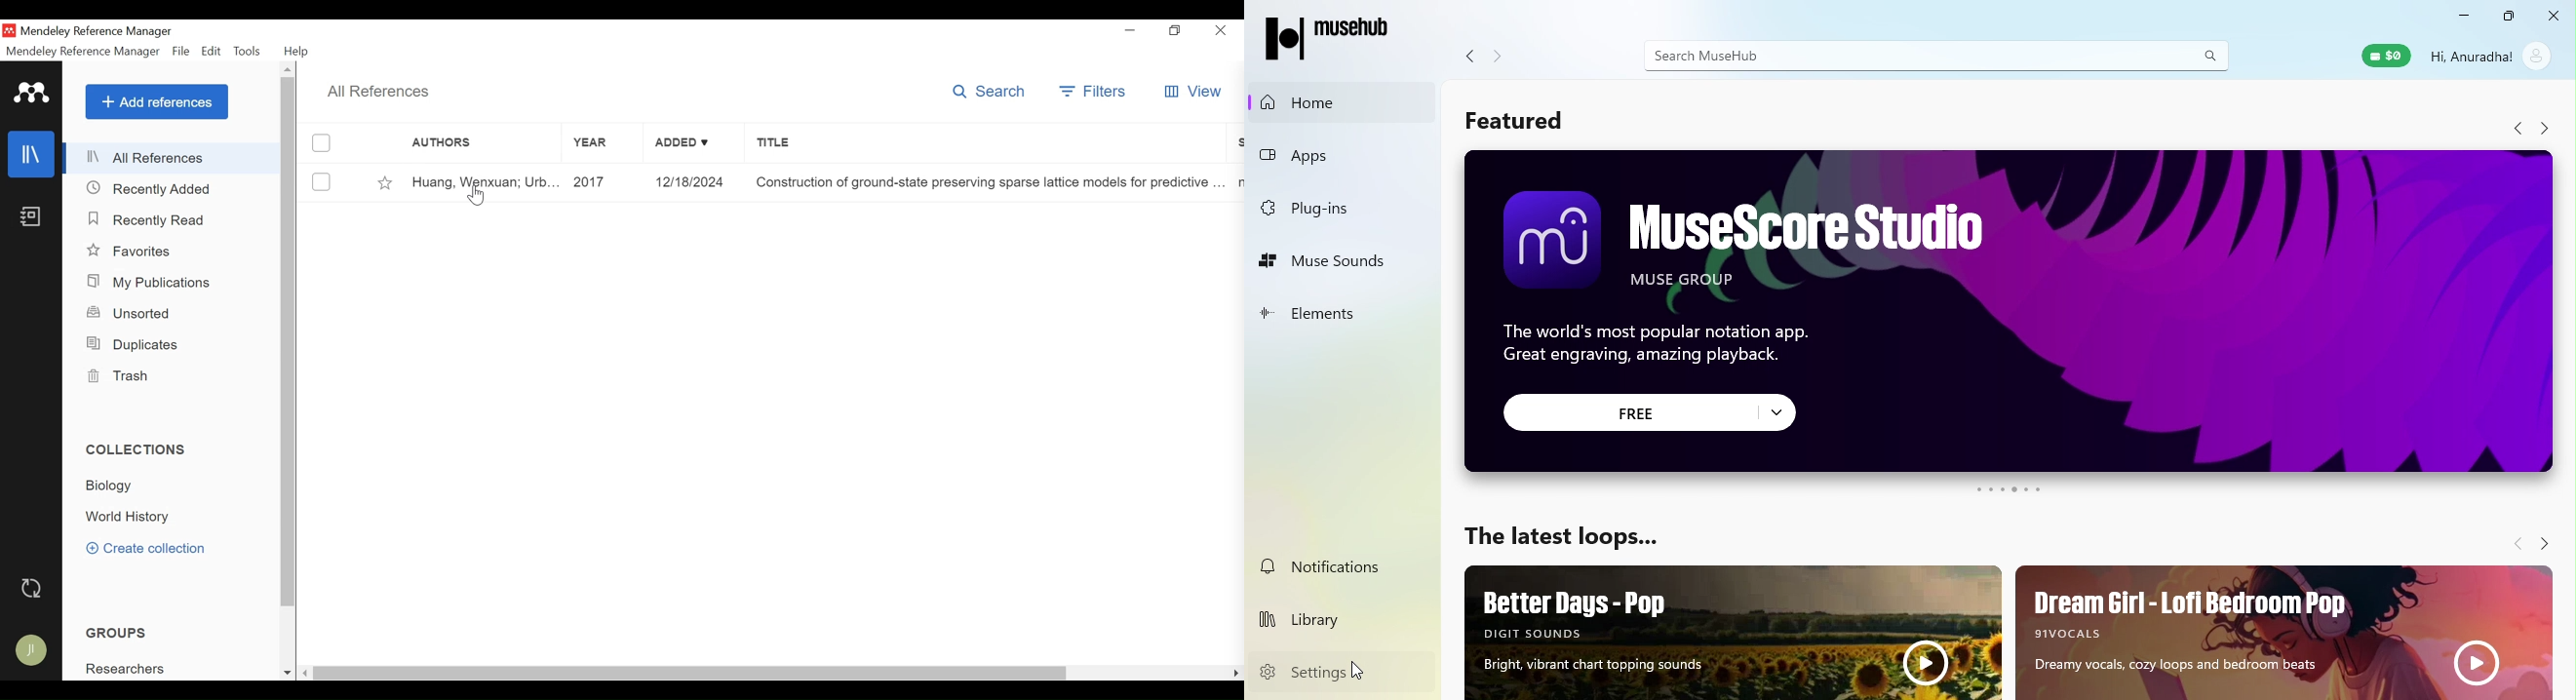 This screenshot has height=700, width=2576. What do you see at coordinates (173, 159) in the screenshot?
I see `All References` at bounding box center [173, 159].